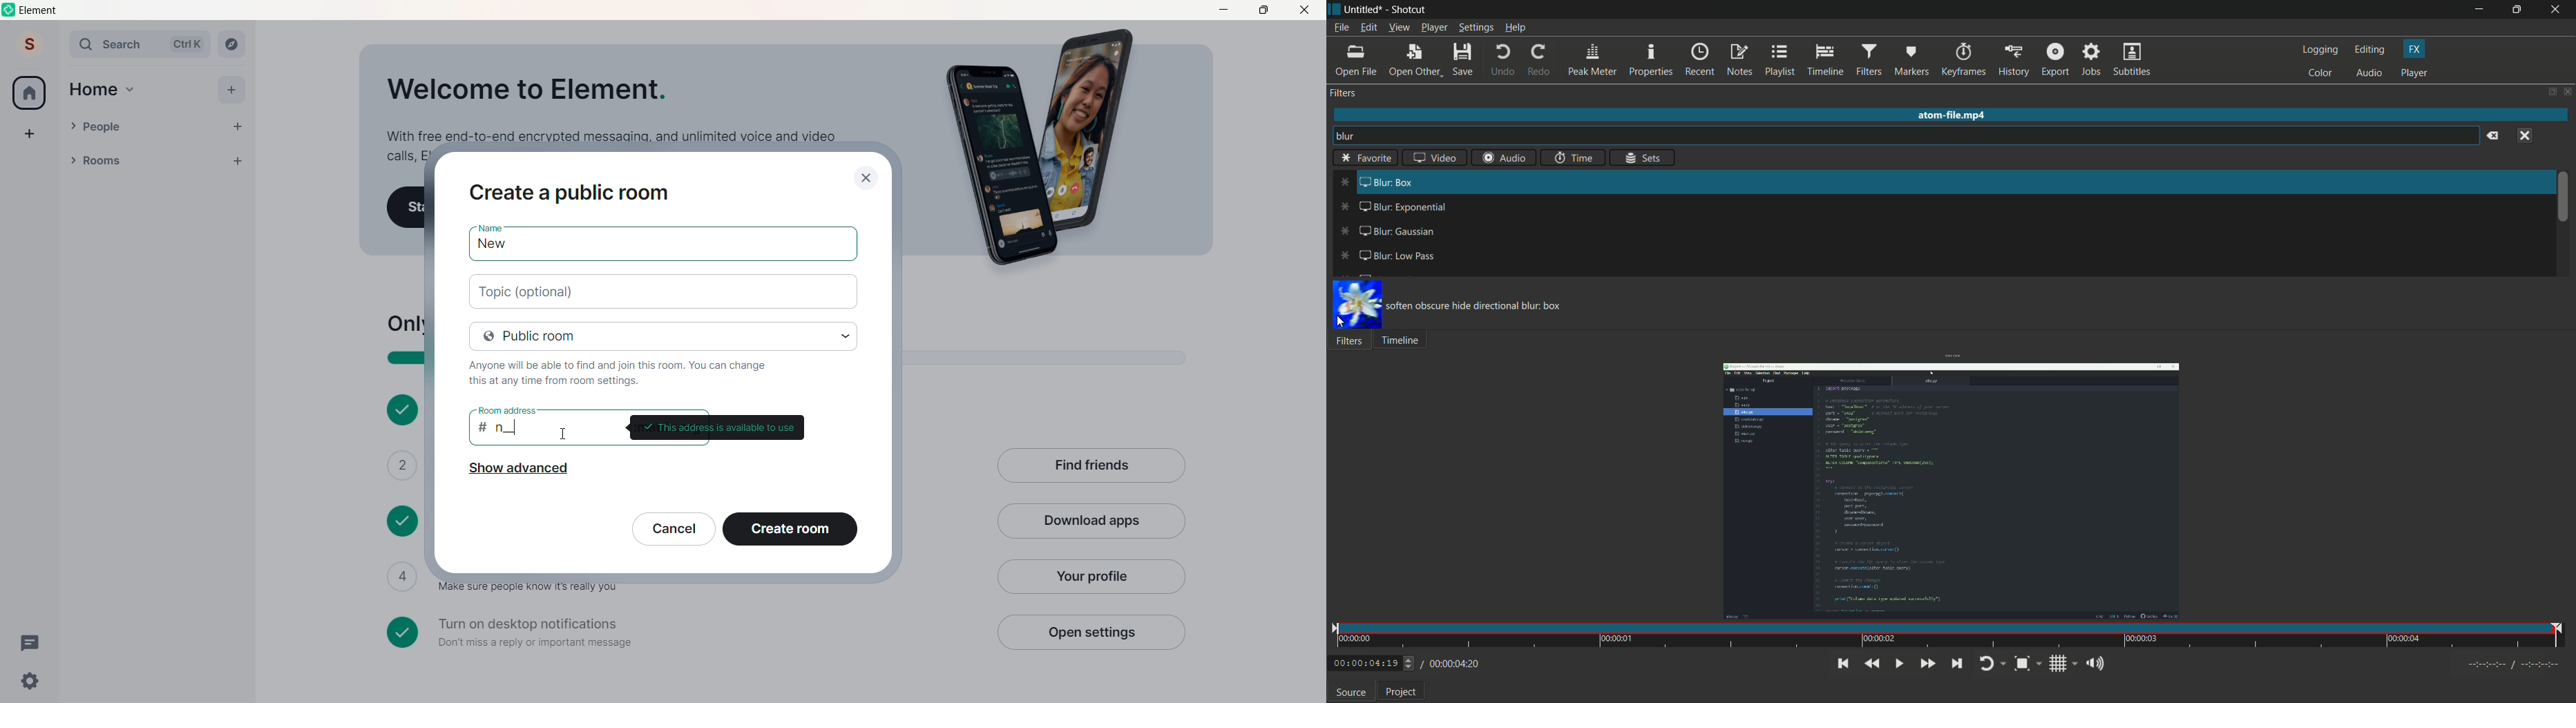 The image size is (2576, 728). Describe the element at coordinates (151, 127) in the screenshot. I see `People` at that location.